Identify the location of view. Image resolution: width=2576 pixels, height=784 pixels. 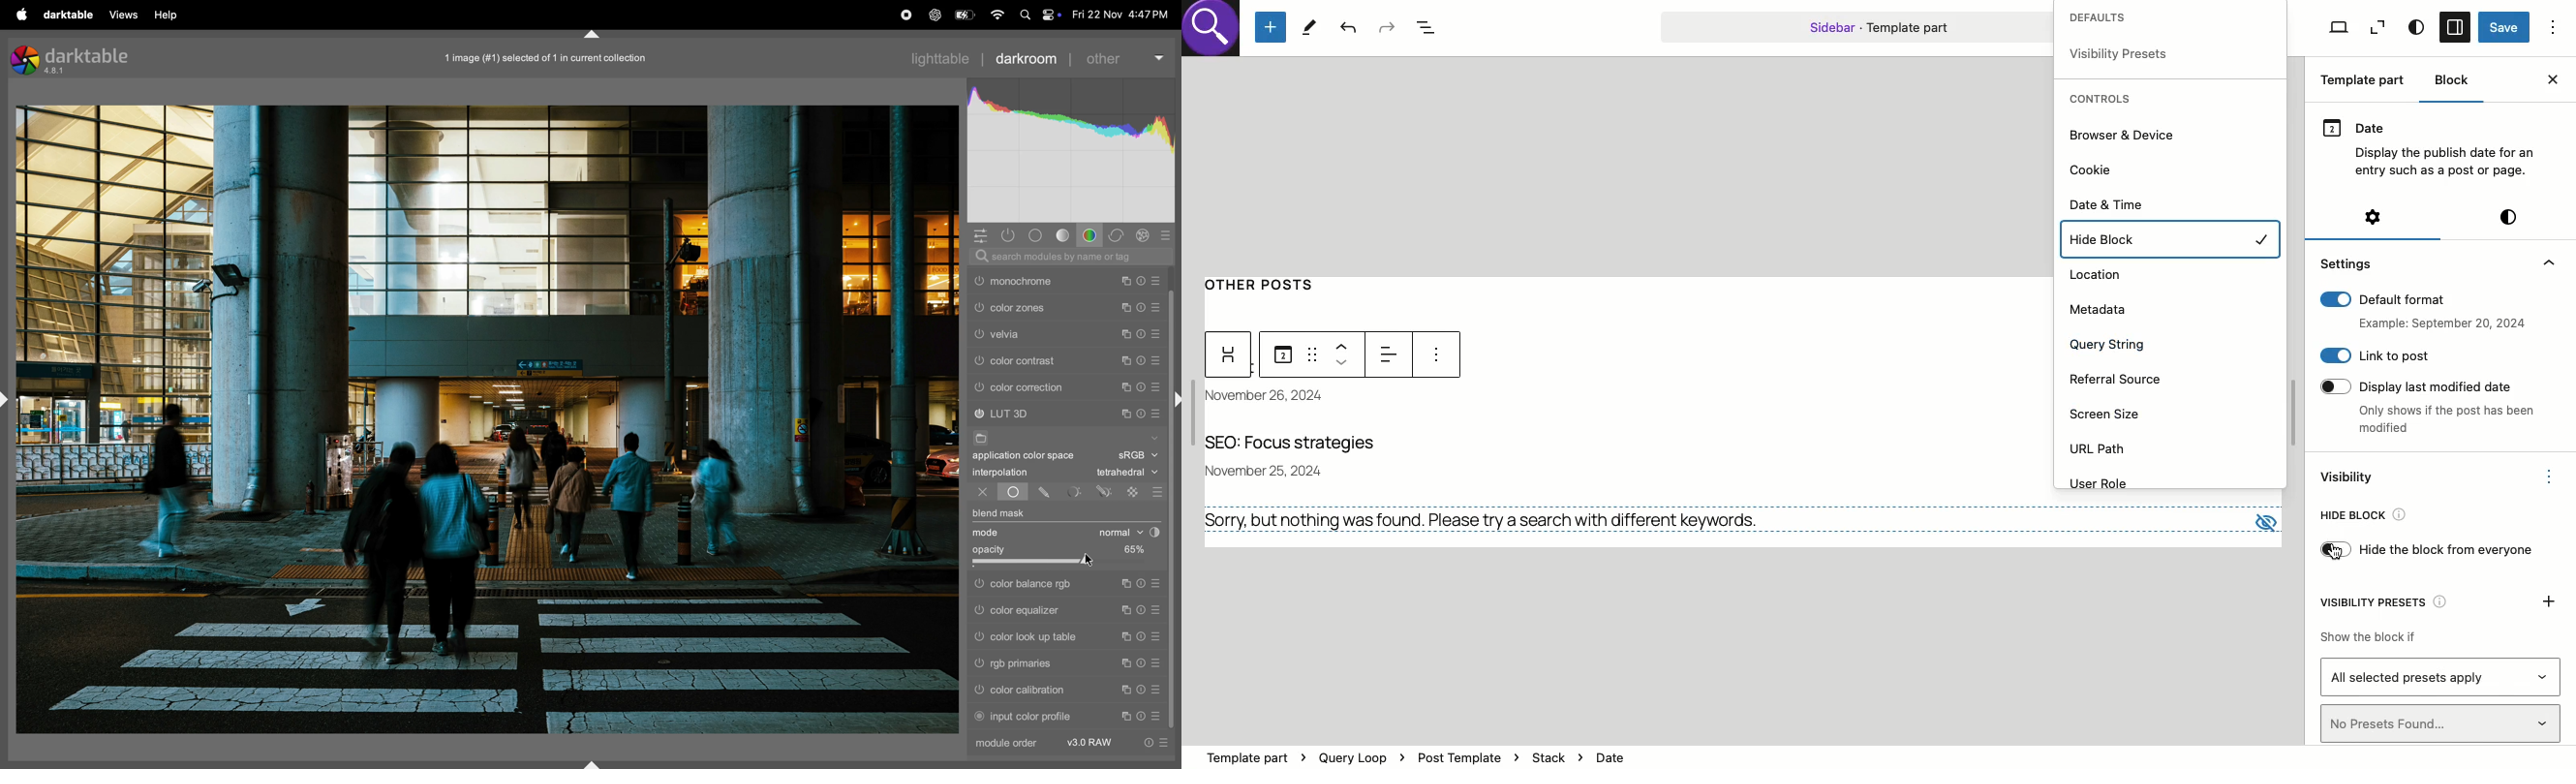
(173, 15).